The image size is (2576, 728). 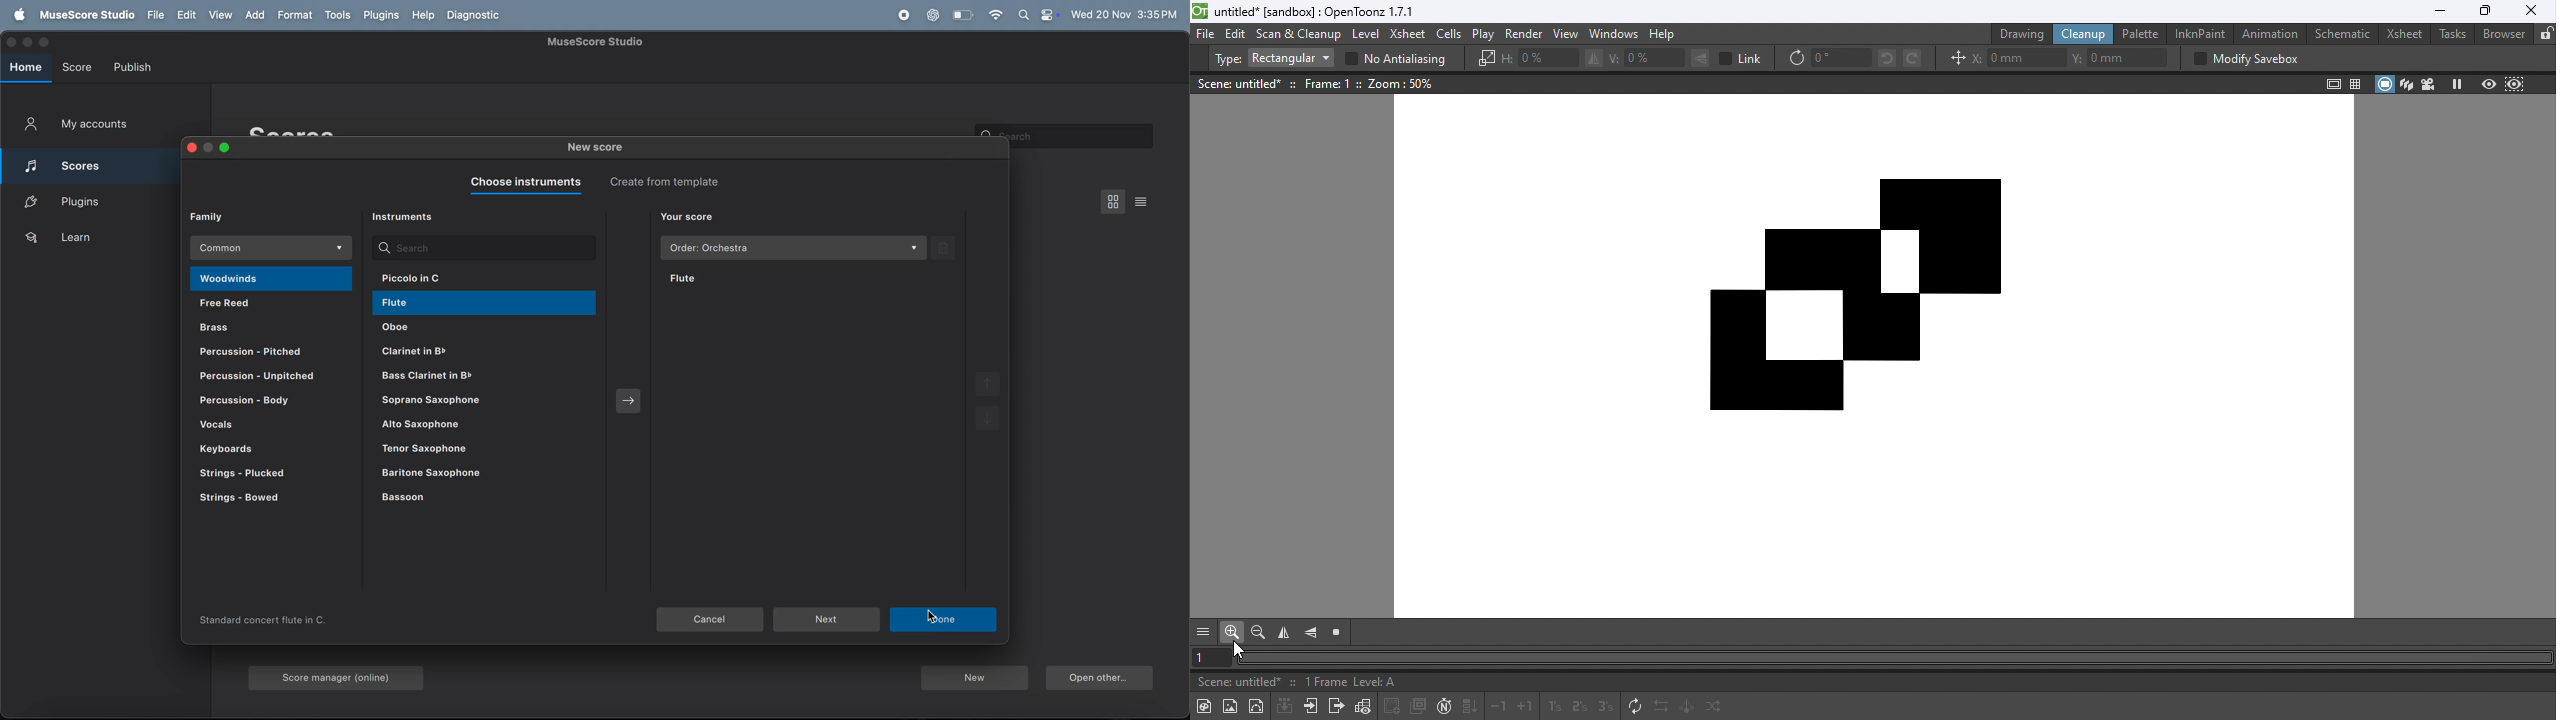 I want to click on close, so click(x=190, y=149).